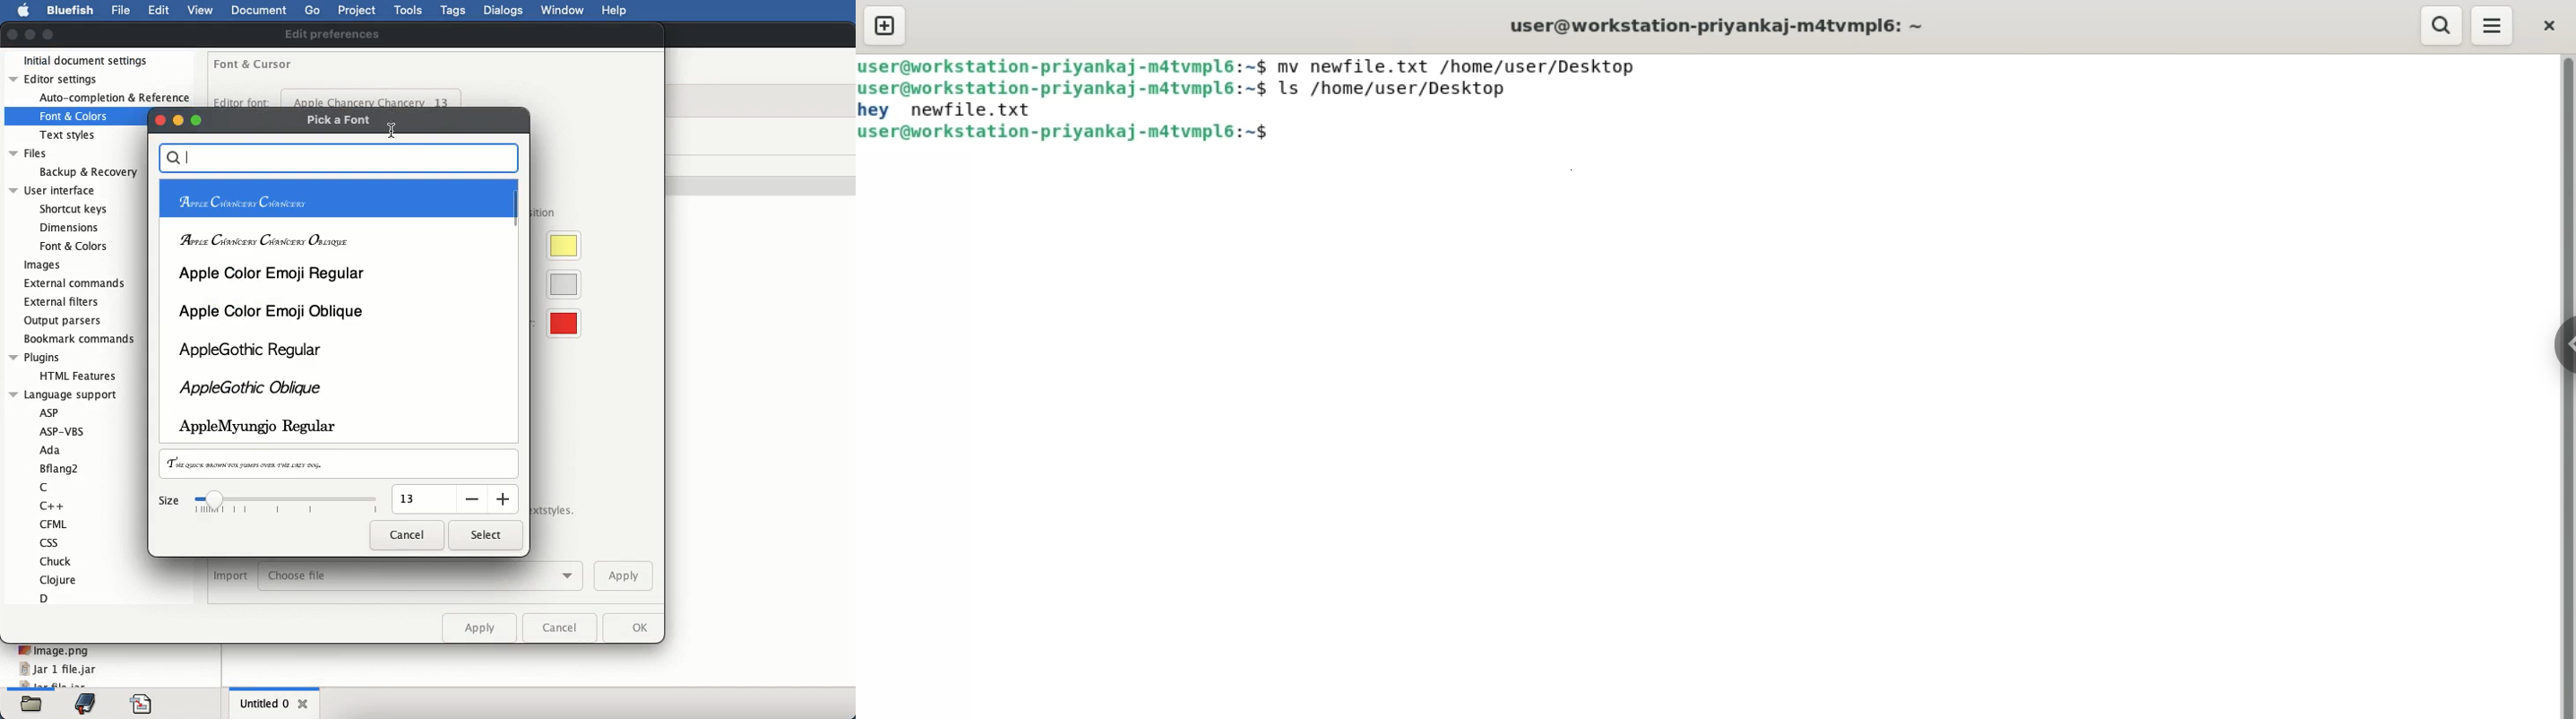 This screenshot has width=2576, height=728. I want to click on jar 1 file, so click(57, 670).